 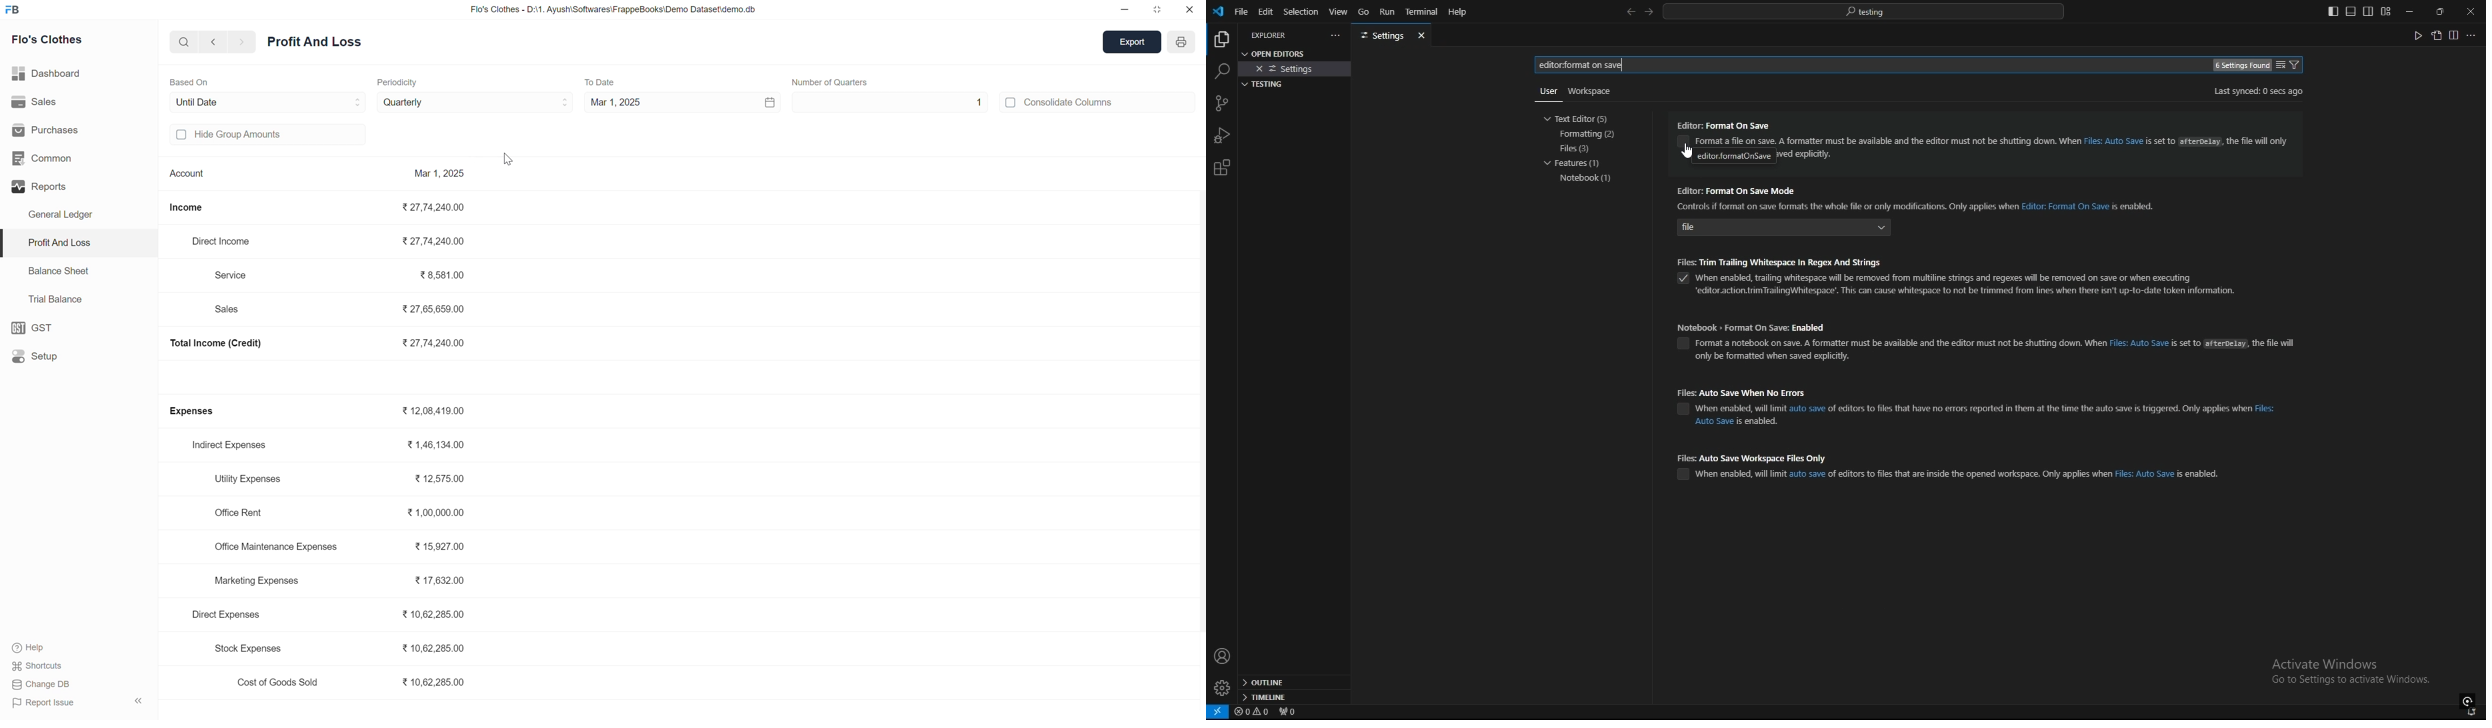 What do you see at coordinates (185, 171) in the screenshot?
I see `Account` at bounding box center [185, 171].